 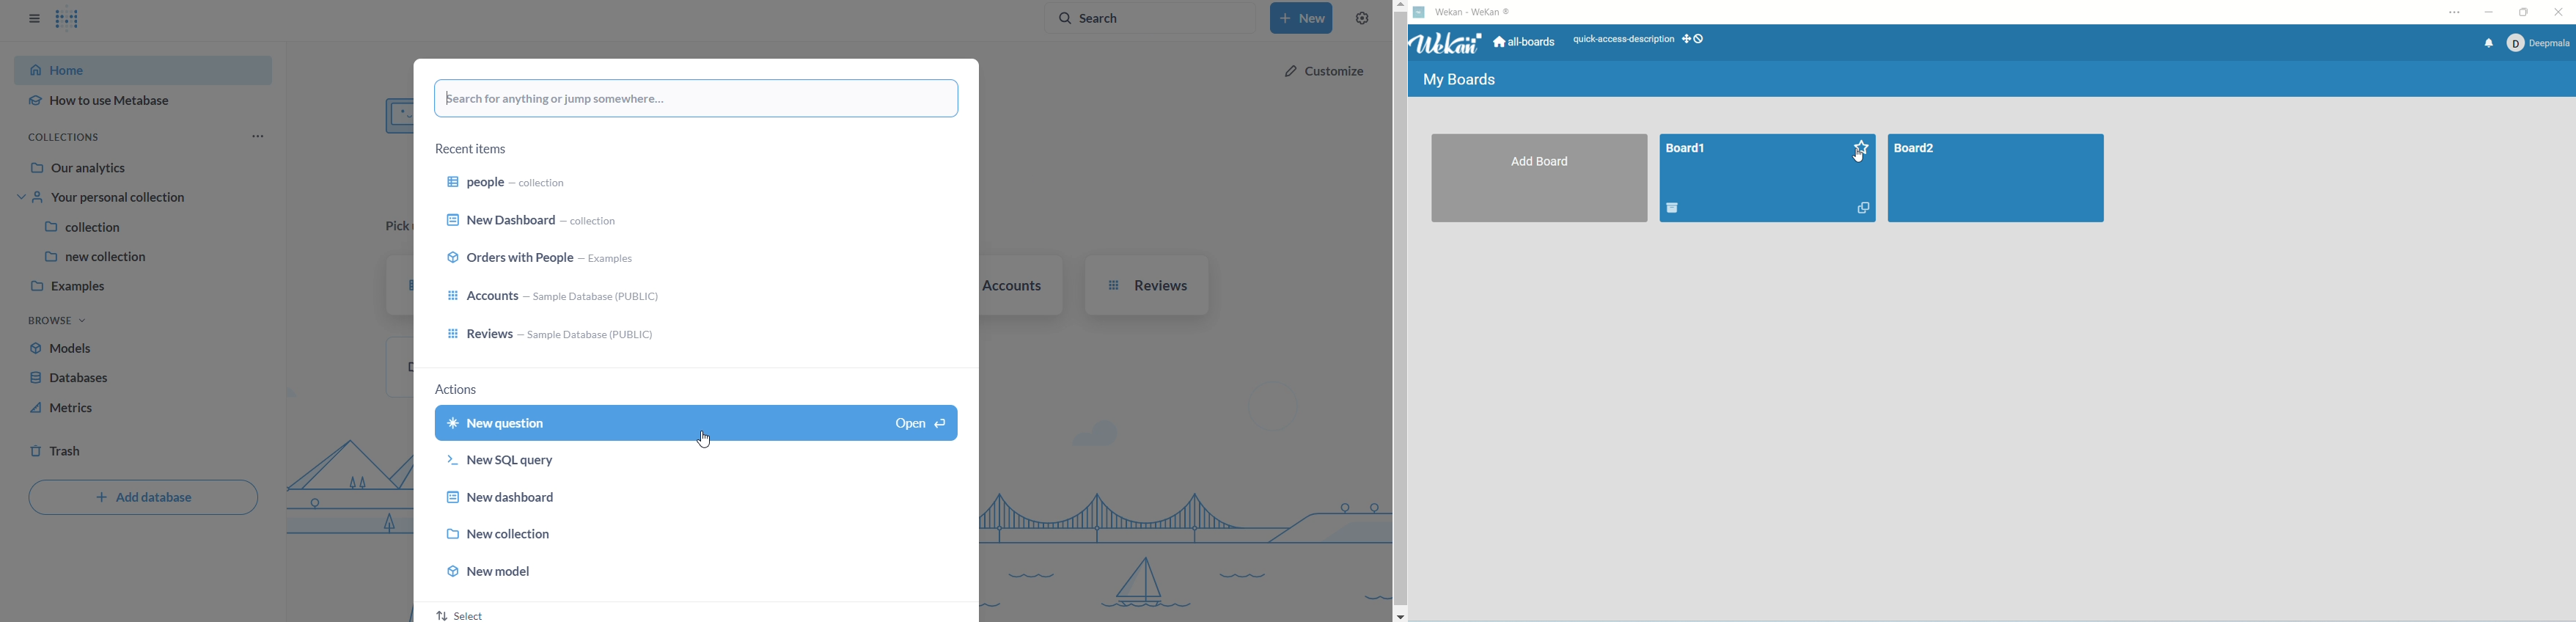 What do you see at coordinates (2560, 12) in the screenshot?
I see `close` at bounding box center [2560, 12].